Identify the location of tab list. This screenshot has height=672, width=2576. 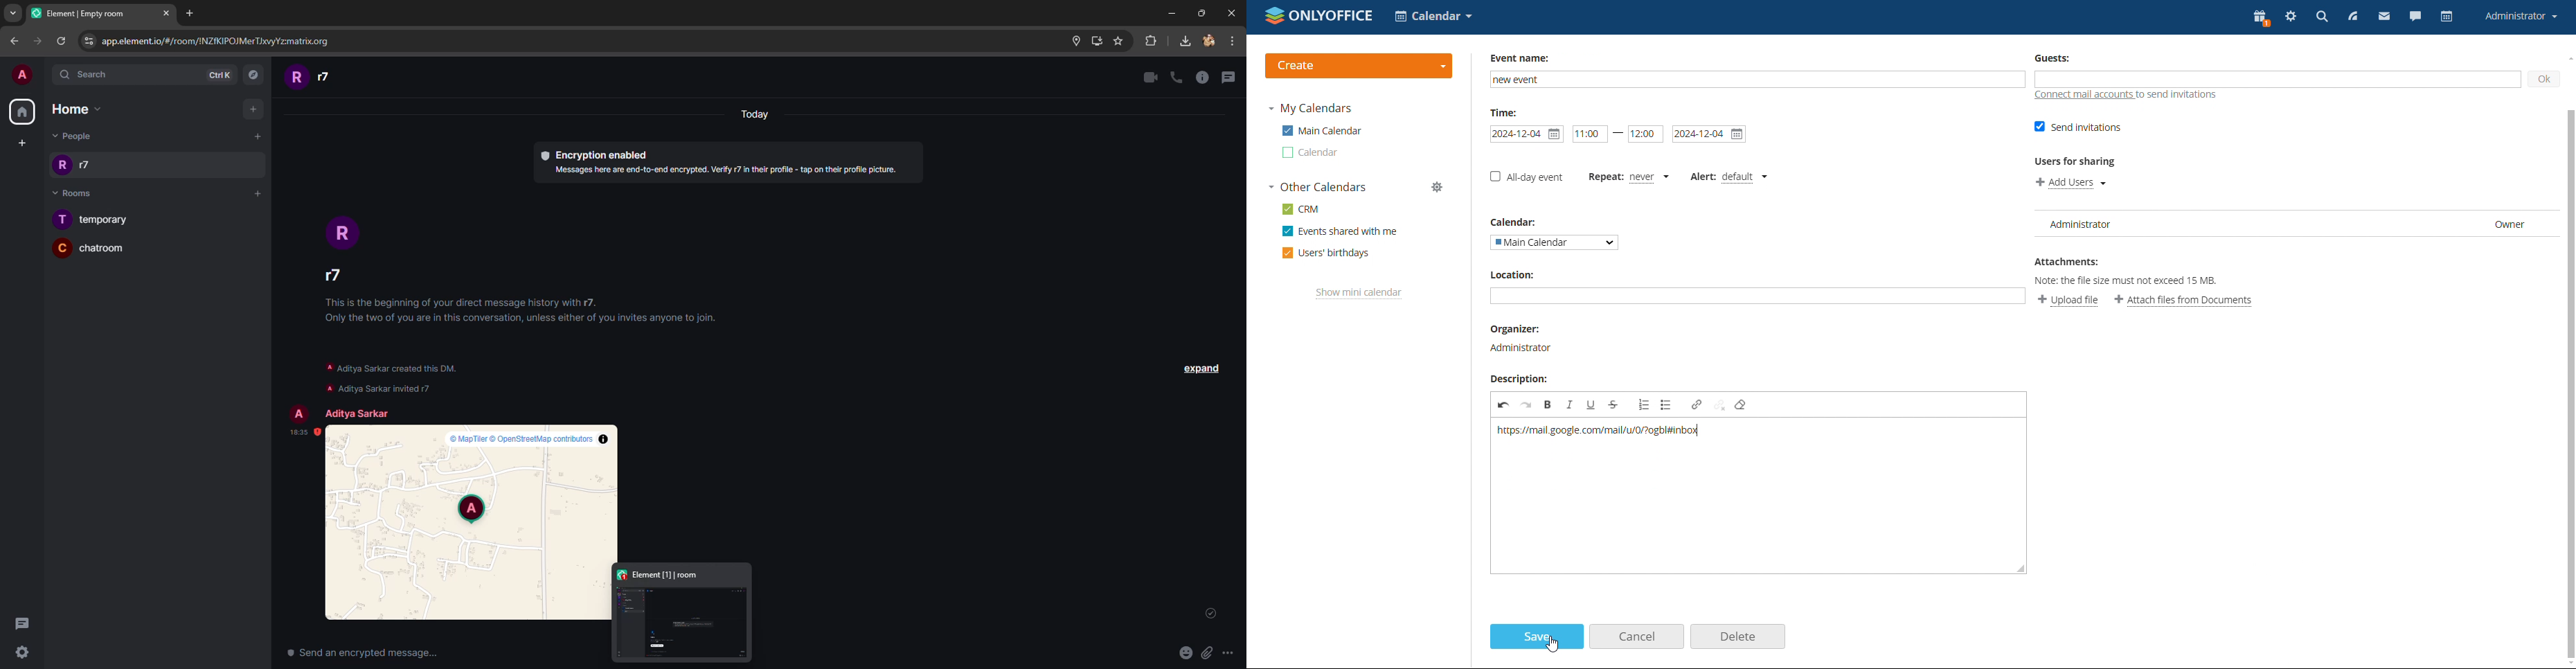
(14, 14).